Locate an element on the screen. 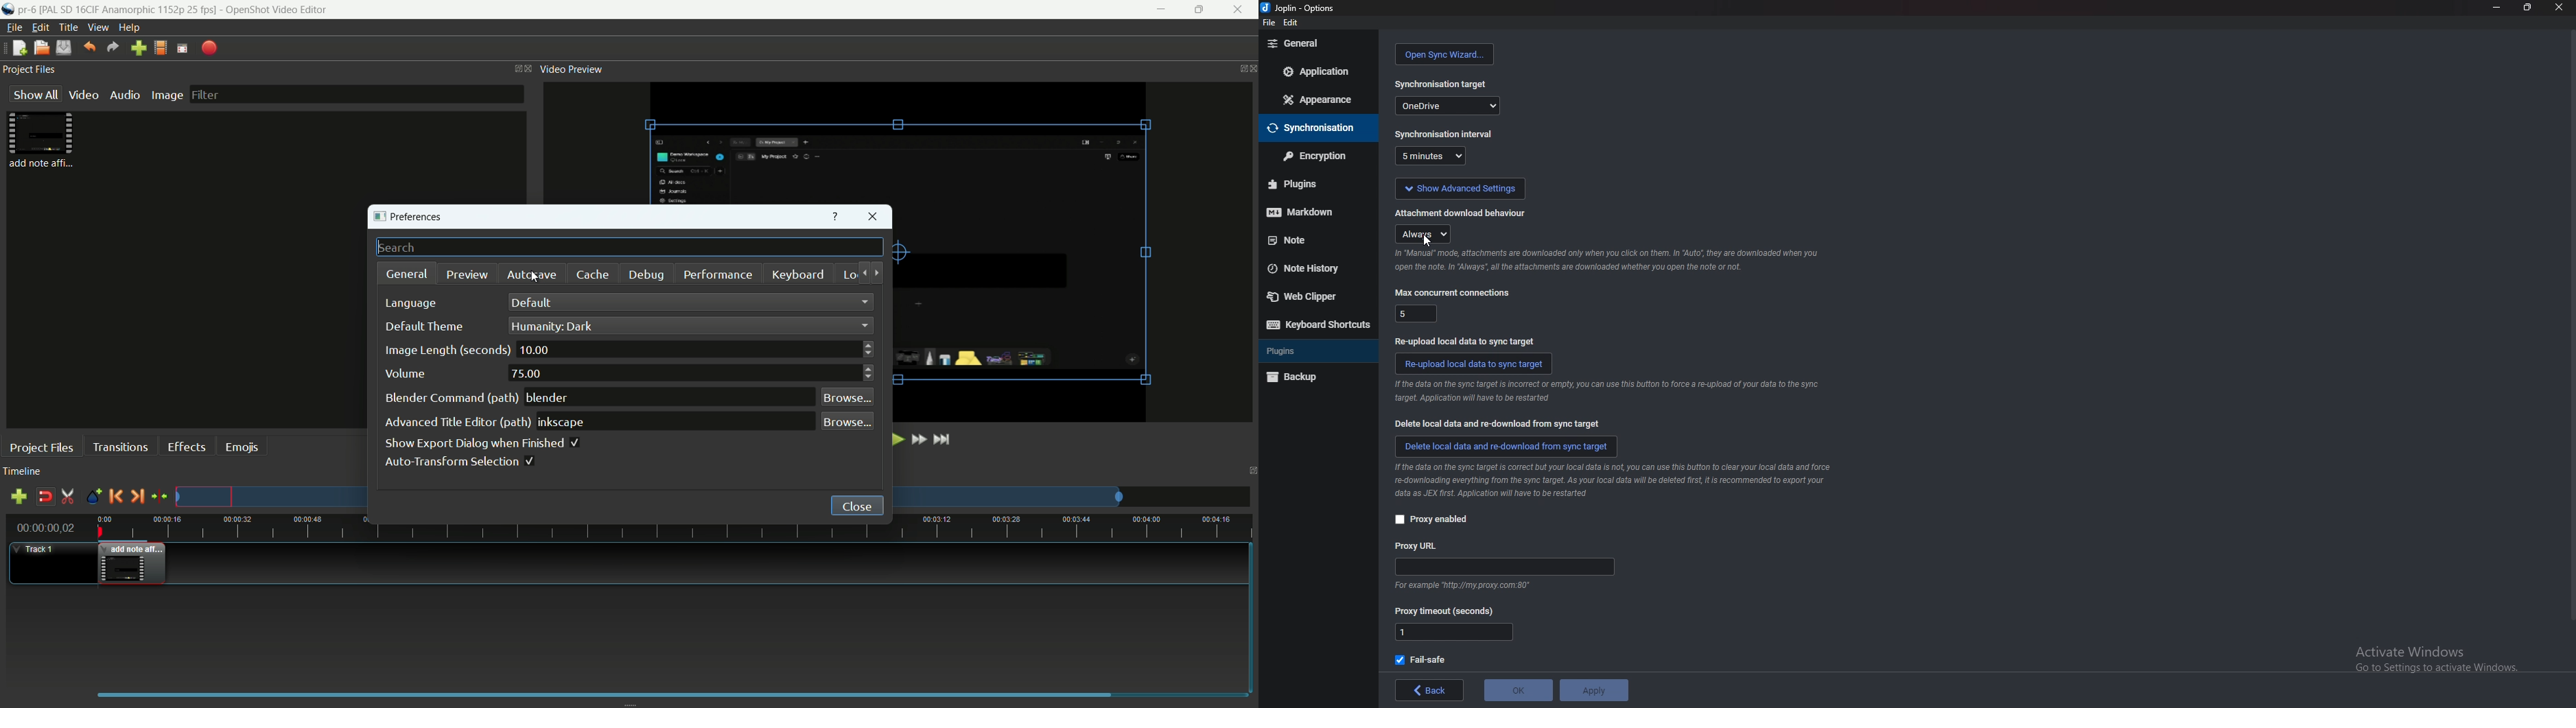  proxy url is located at coordinates (1417, 547).